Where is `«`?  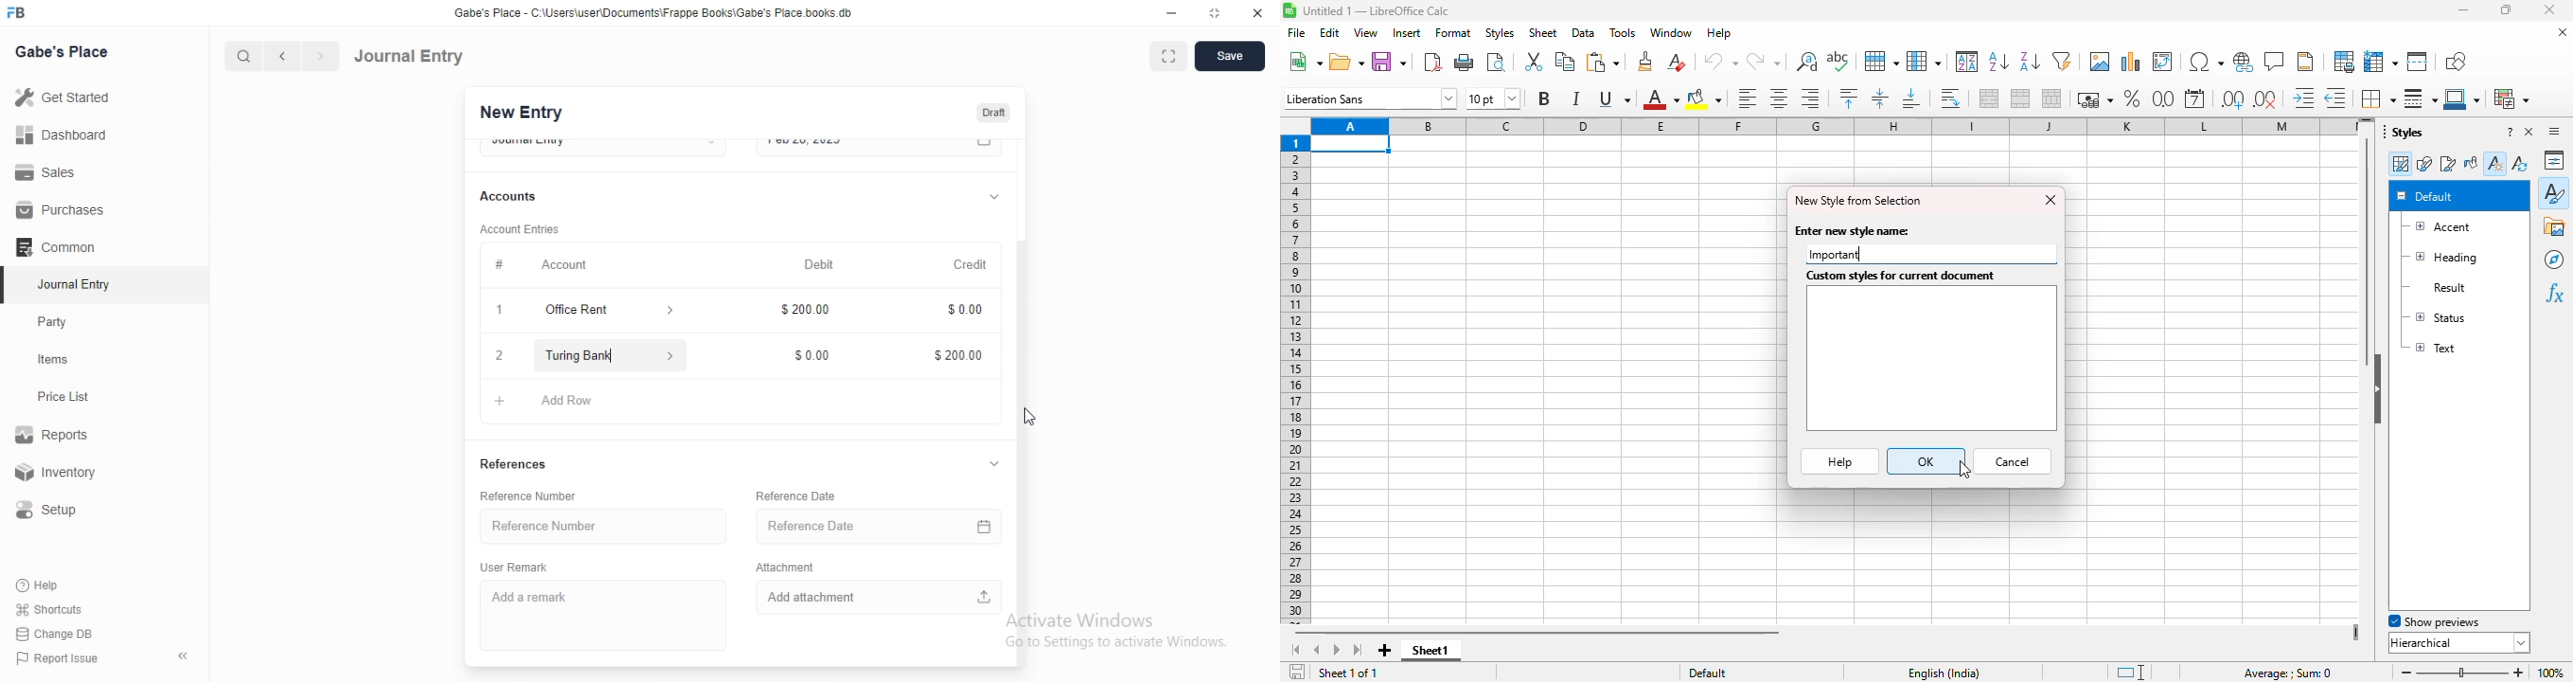 « is located at coordinates (185, 657).